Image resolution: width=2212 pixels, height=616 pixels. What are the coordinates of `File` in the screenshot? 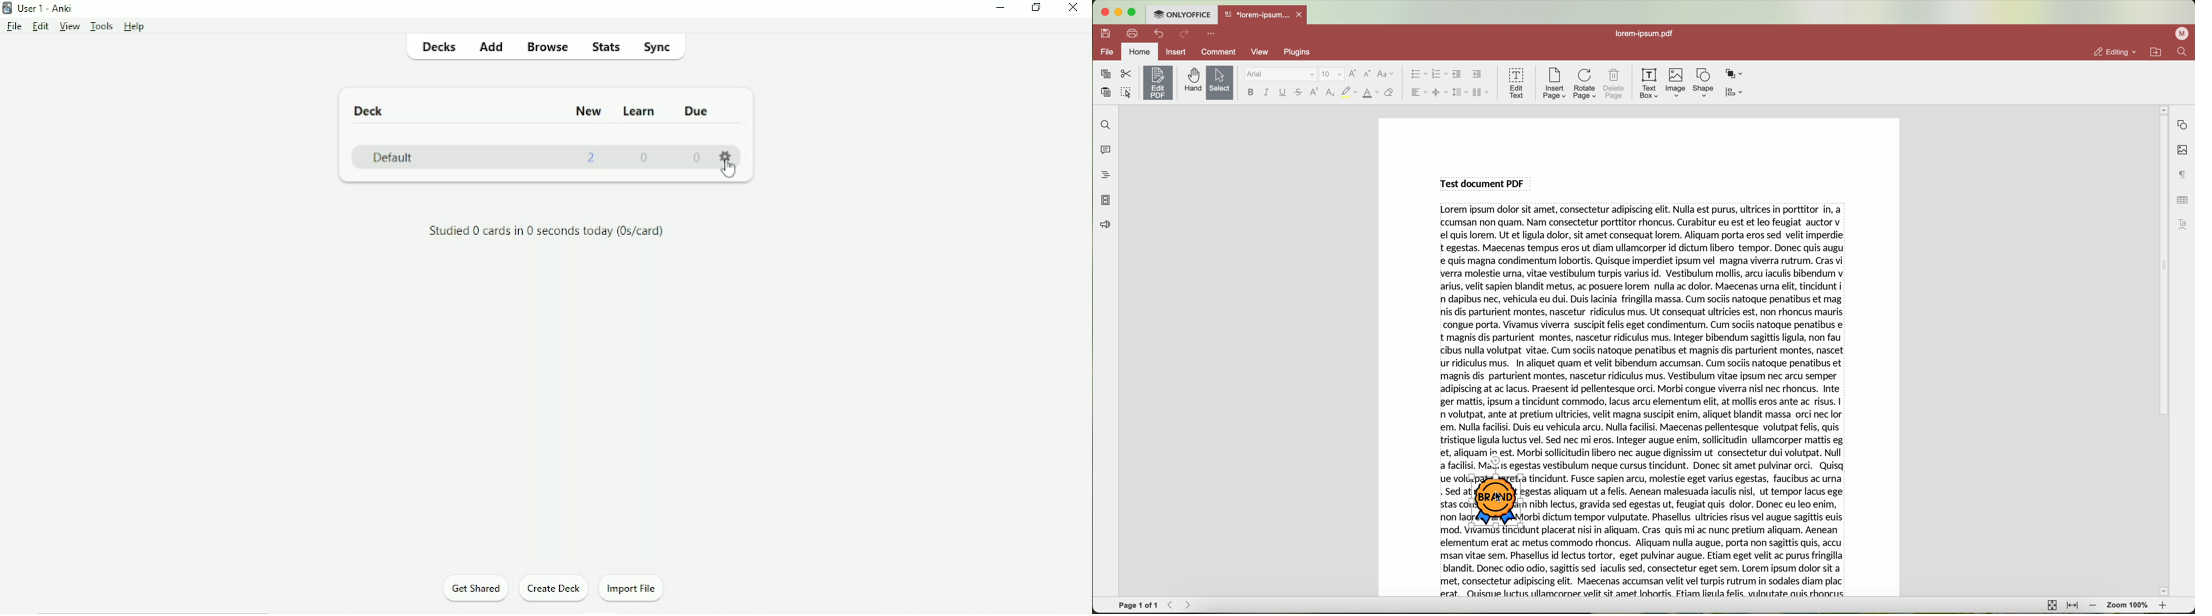 It's located at (14, 26).